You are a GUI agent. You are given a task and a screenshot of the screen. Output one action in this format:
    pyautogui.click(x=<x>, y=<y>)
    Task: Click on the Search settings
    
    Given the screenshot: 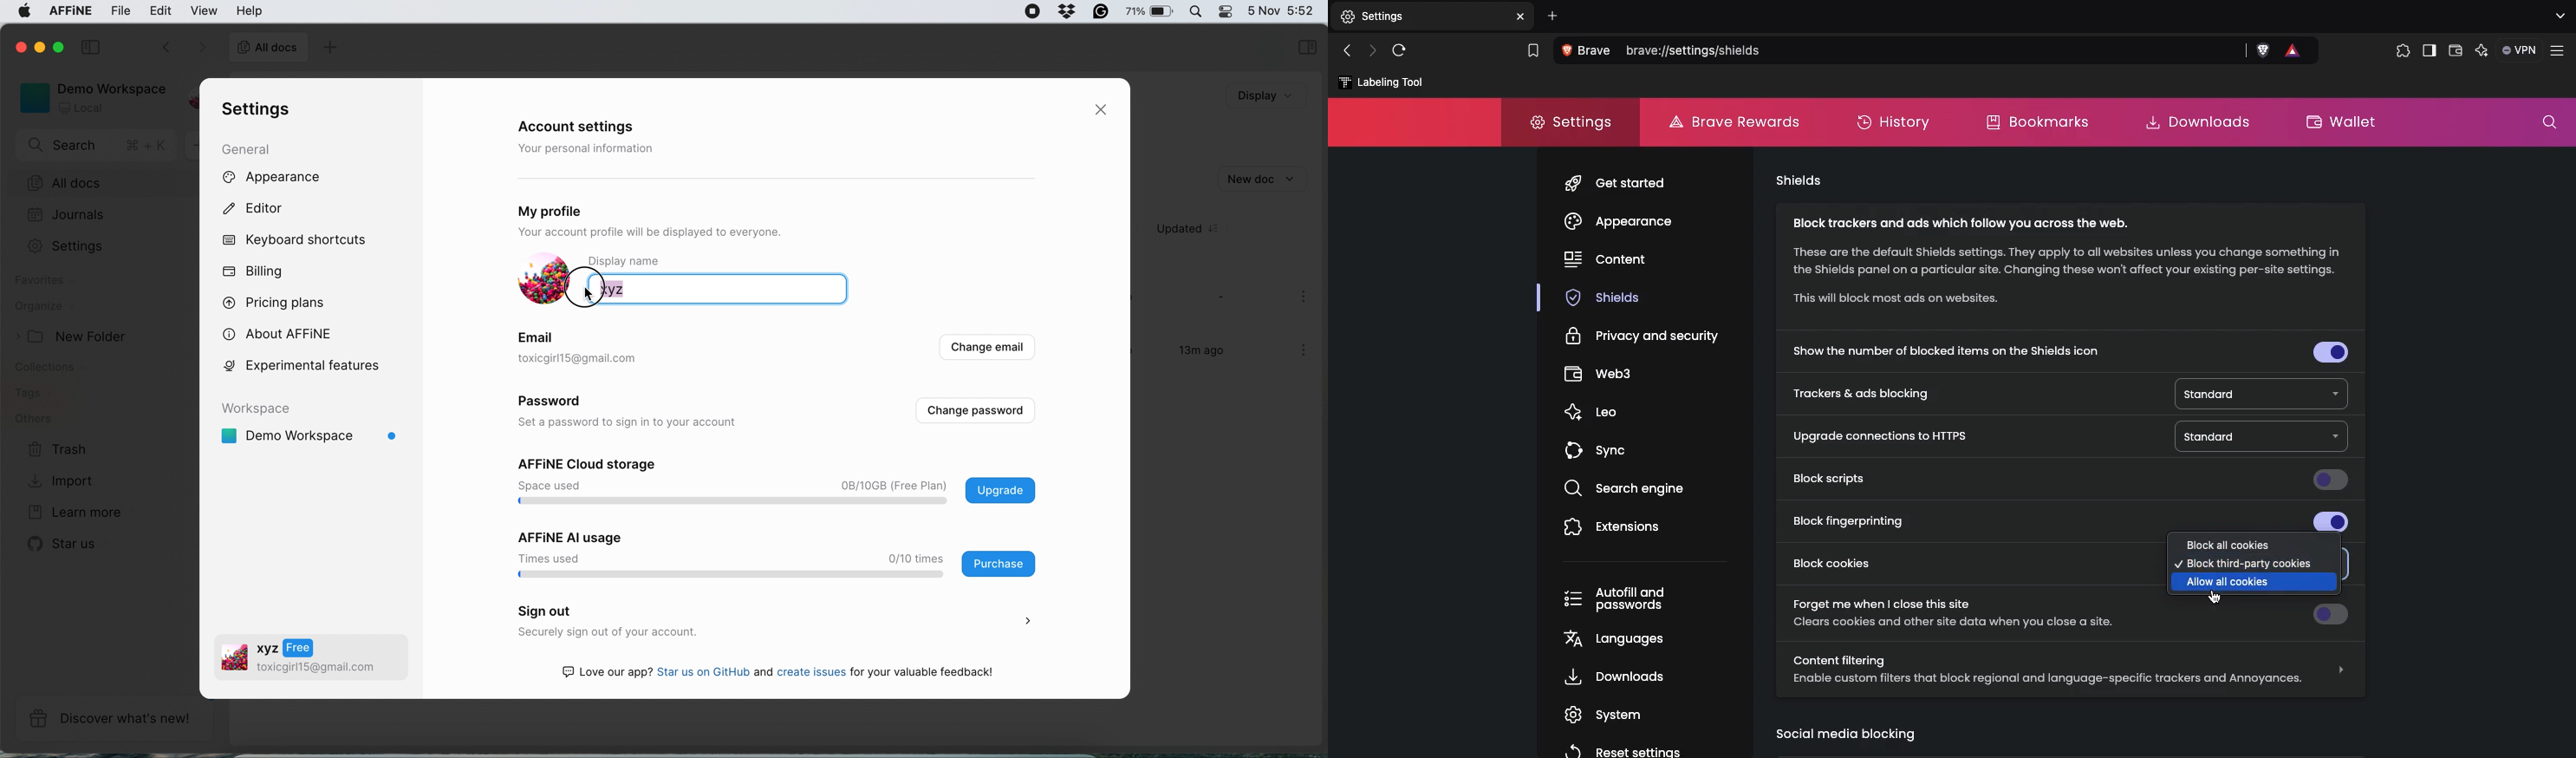 What is the action you would take?
    pyautogui.click(x=2548, y=120)
    